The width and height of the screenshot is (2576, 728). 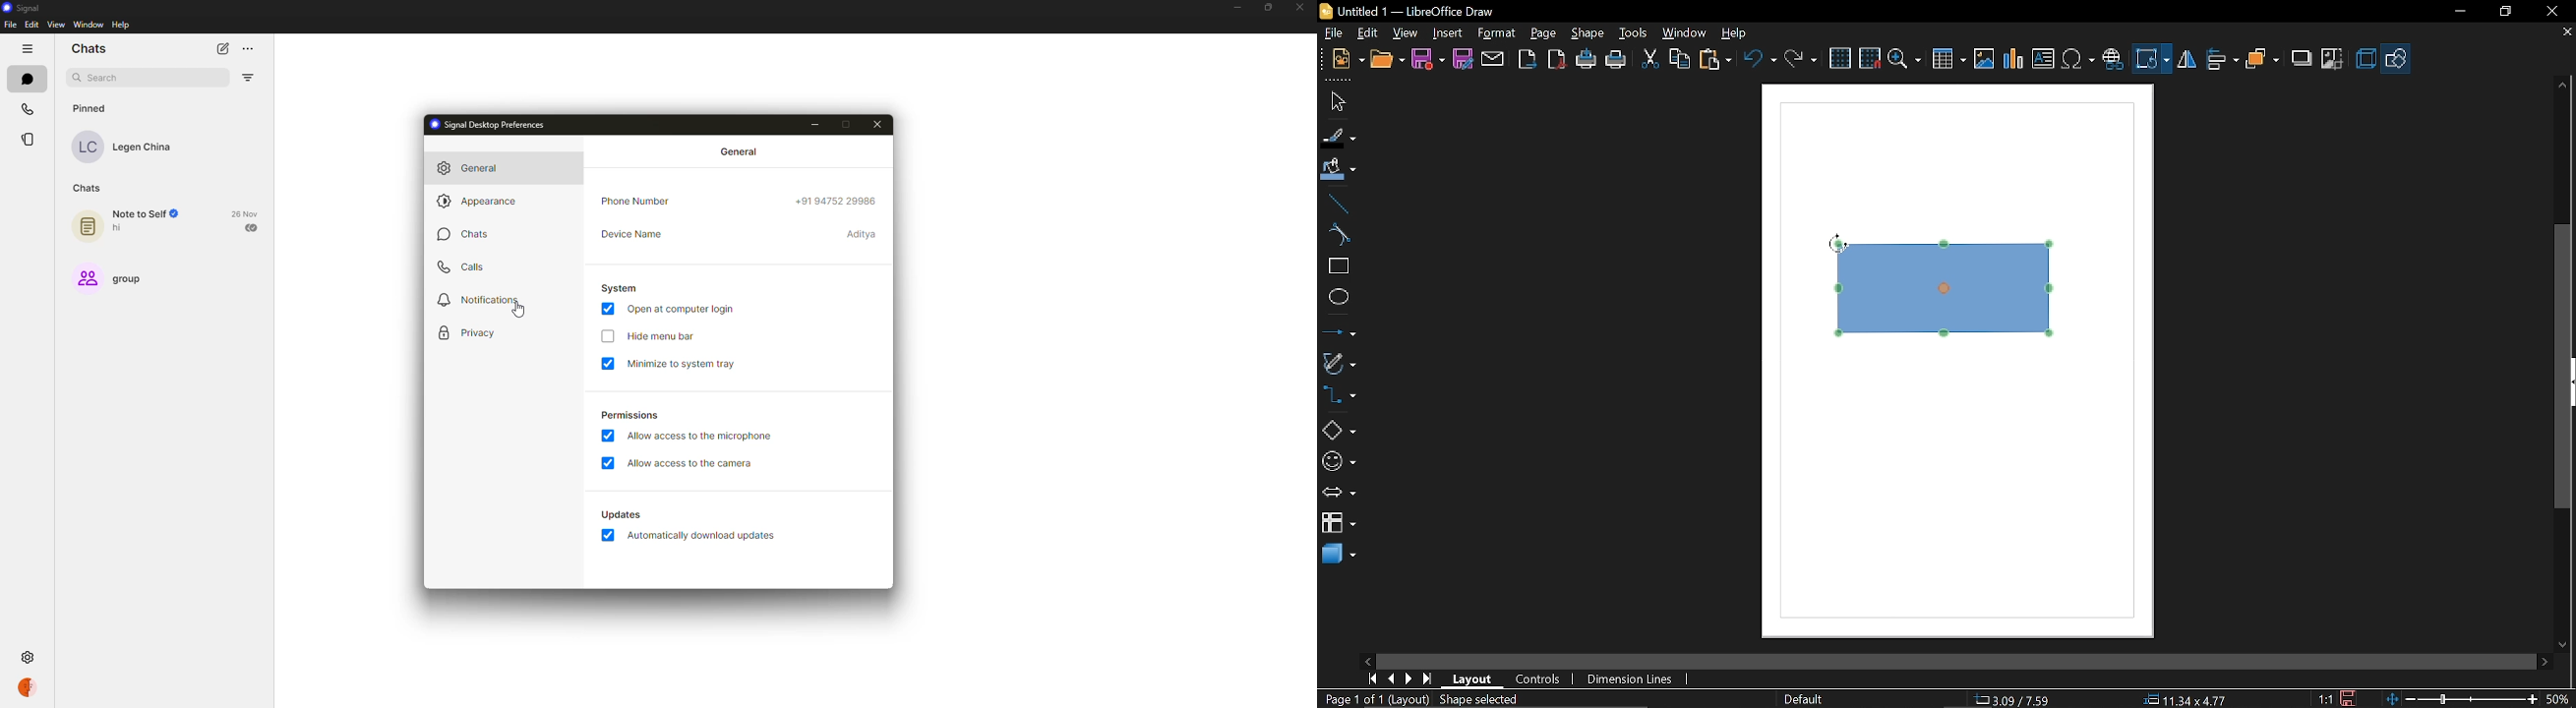 I want to click on minimize, so click(x=2459, y=12).